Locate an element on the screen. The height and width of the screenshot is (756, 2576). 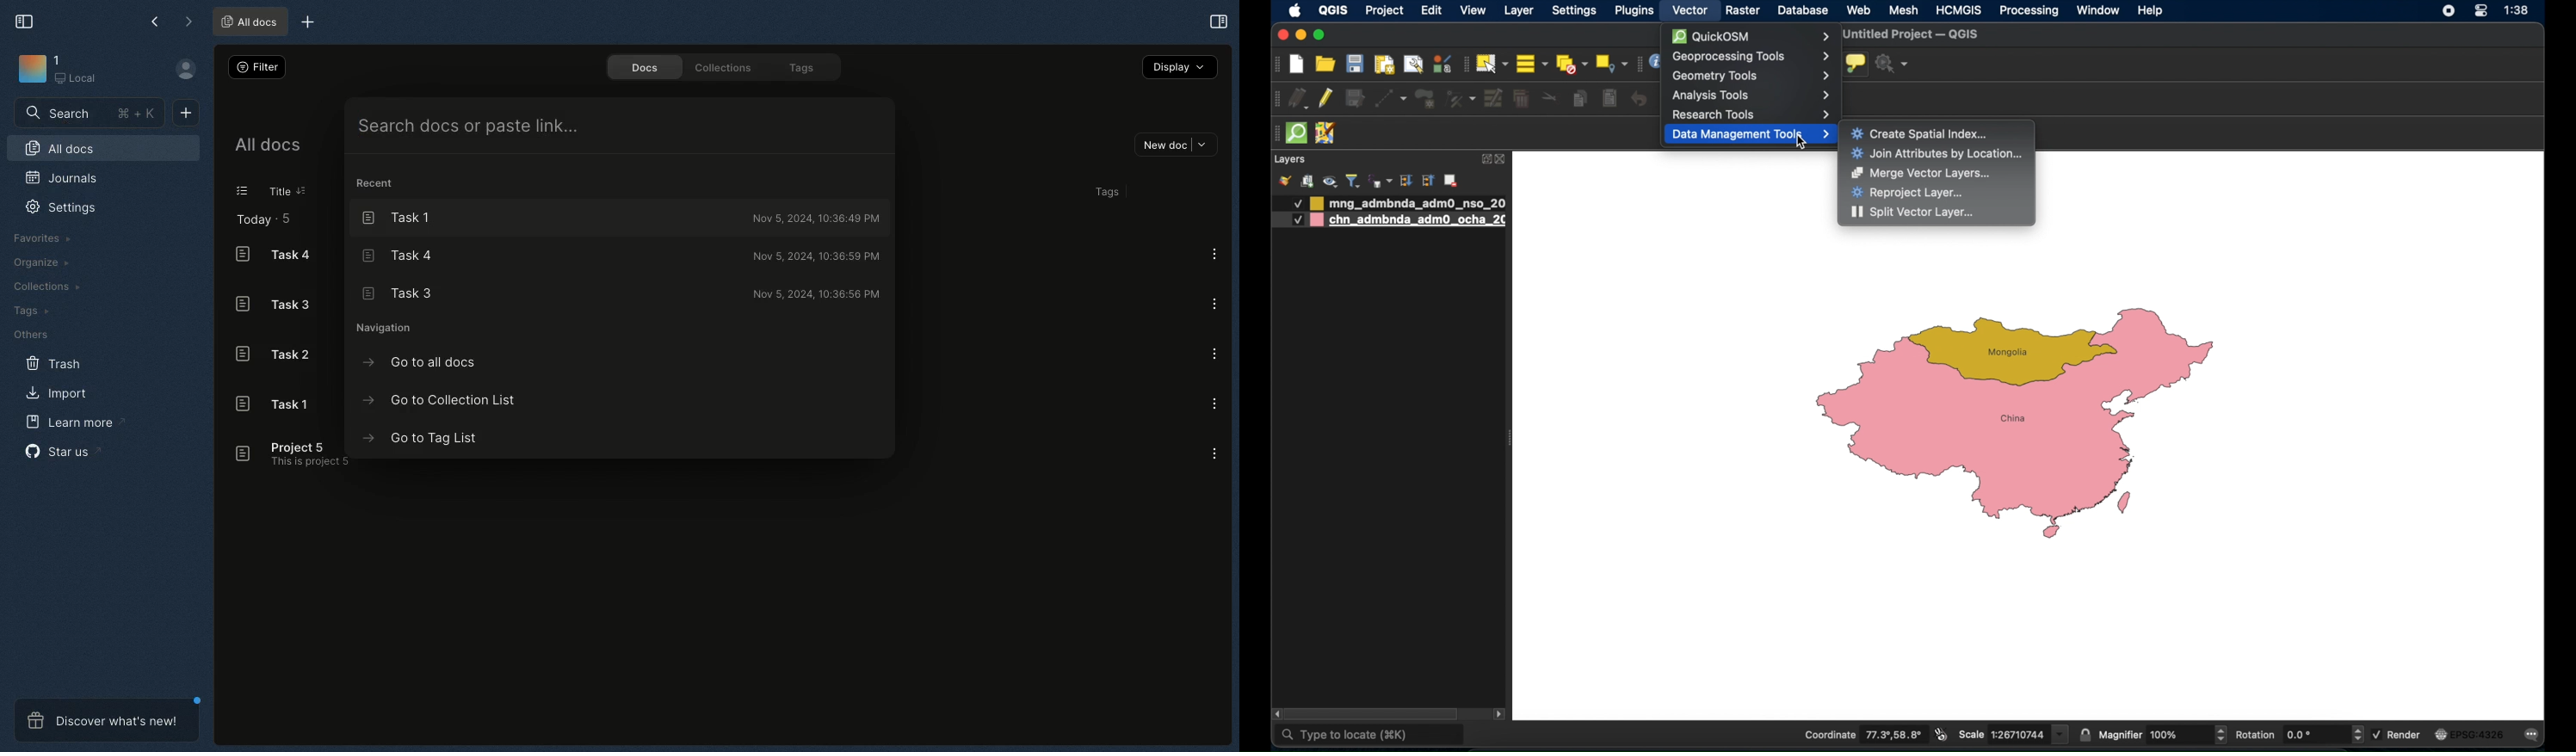
Sorting is located at coordinates (300, 191).